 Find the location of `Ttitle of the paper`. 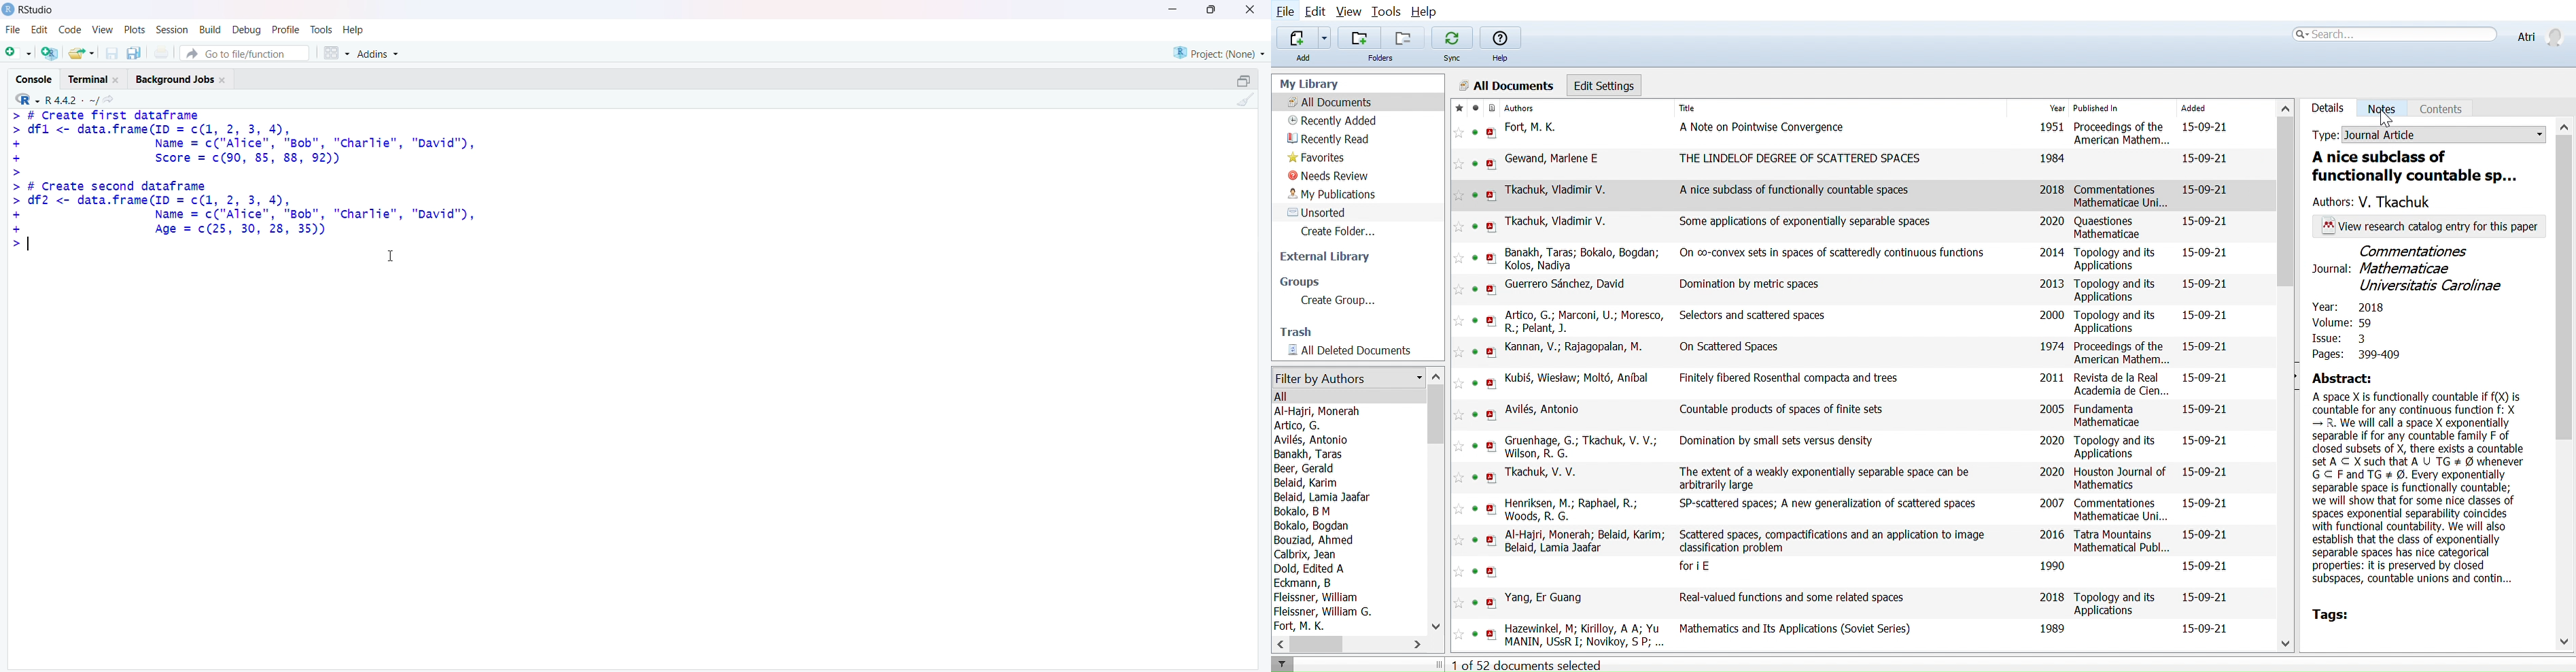

Ttitle of the paper is located at coordinates (2418, 167).